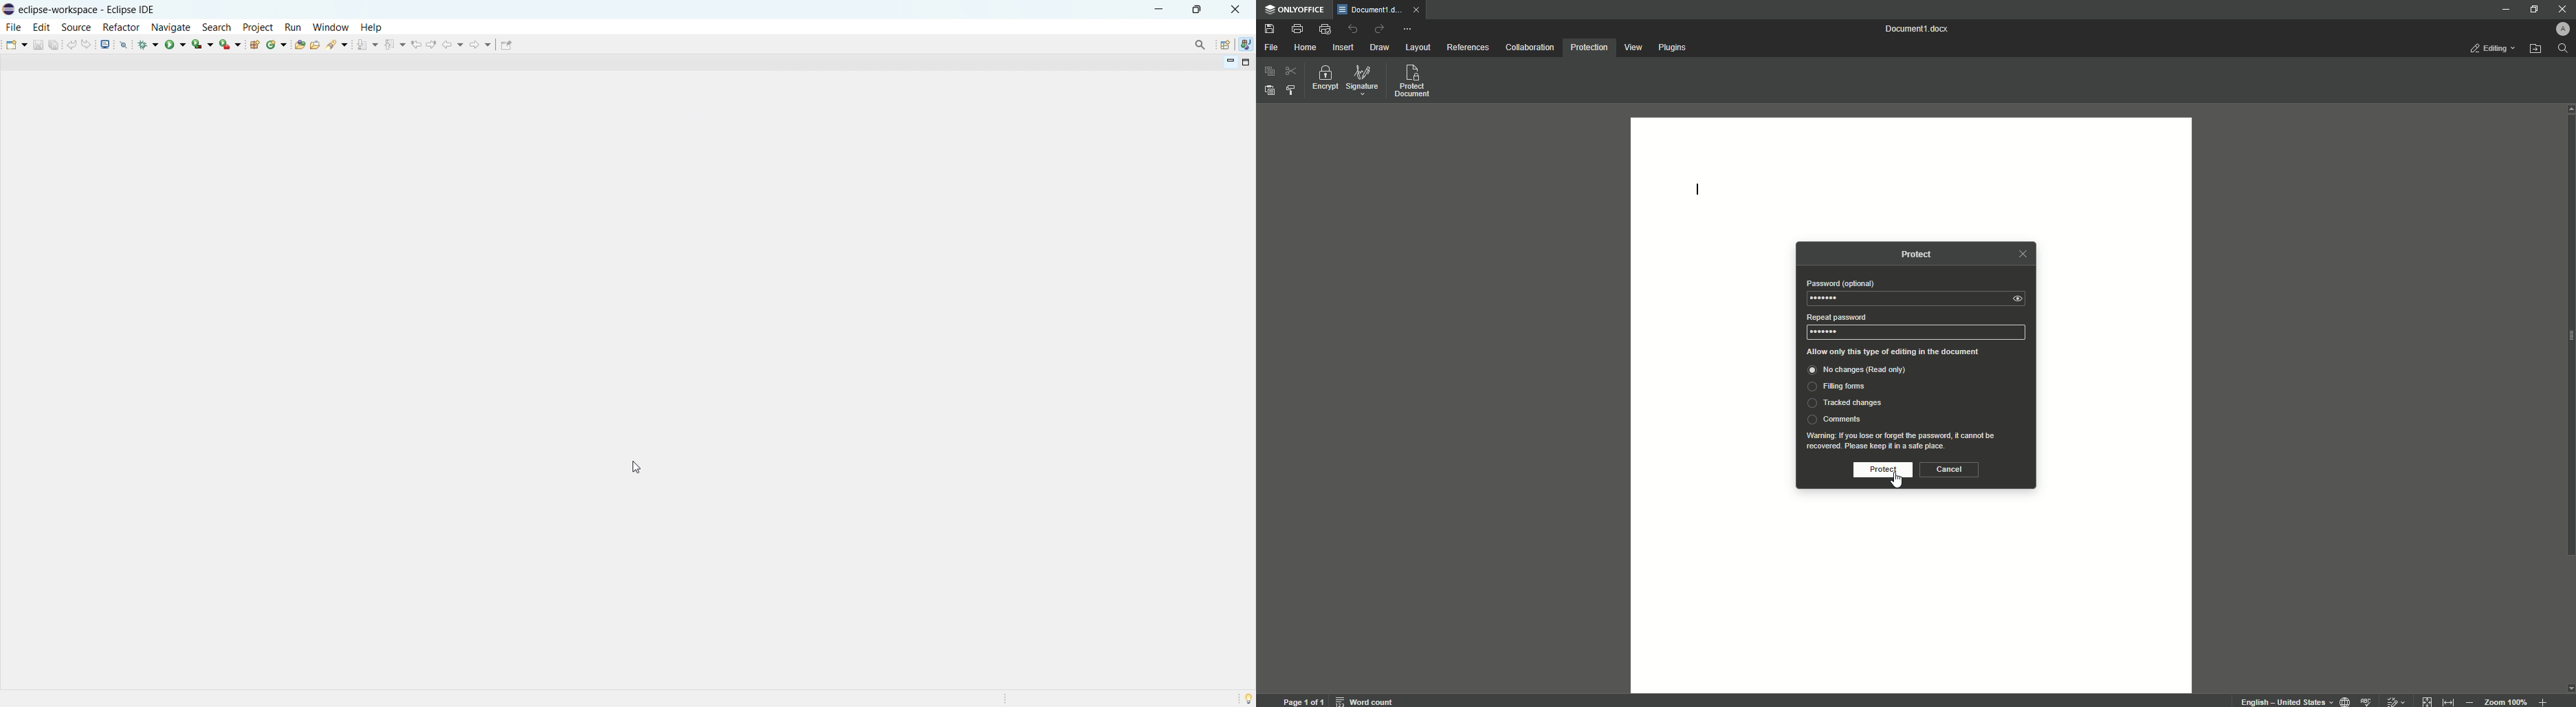 Image resolution: width=2576 pixels, height=728 pixels. What do you see at coordinates (1420, 12) in the screenshot?
I see `close` at bounding box center [1420, 12].